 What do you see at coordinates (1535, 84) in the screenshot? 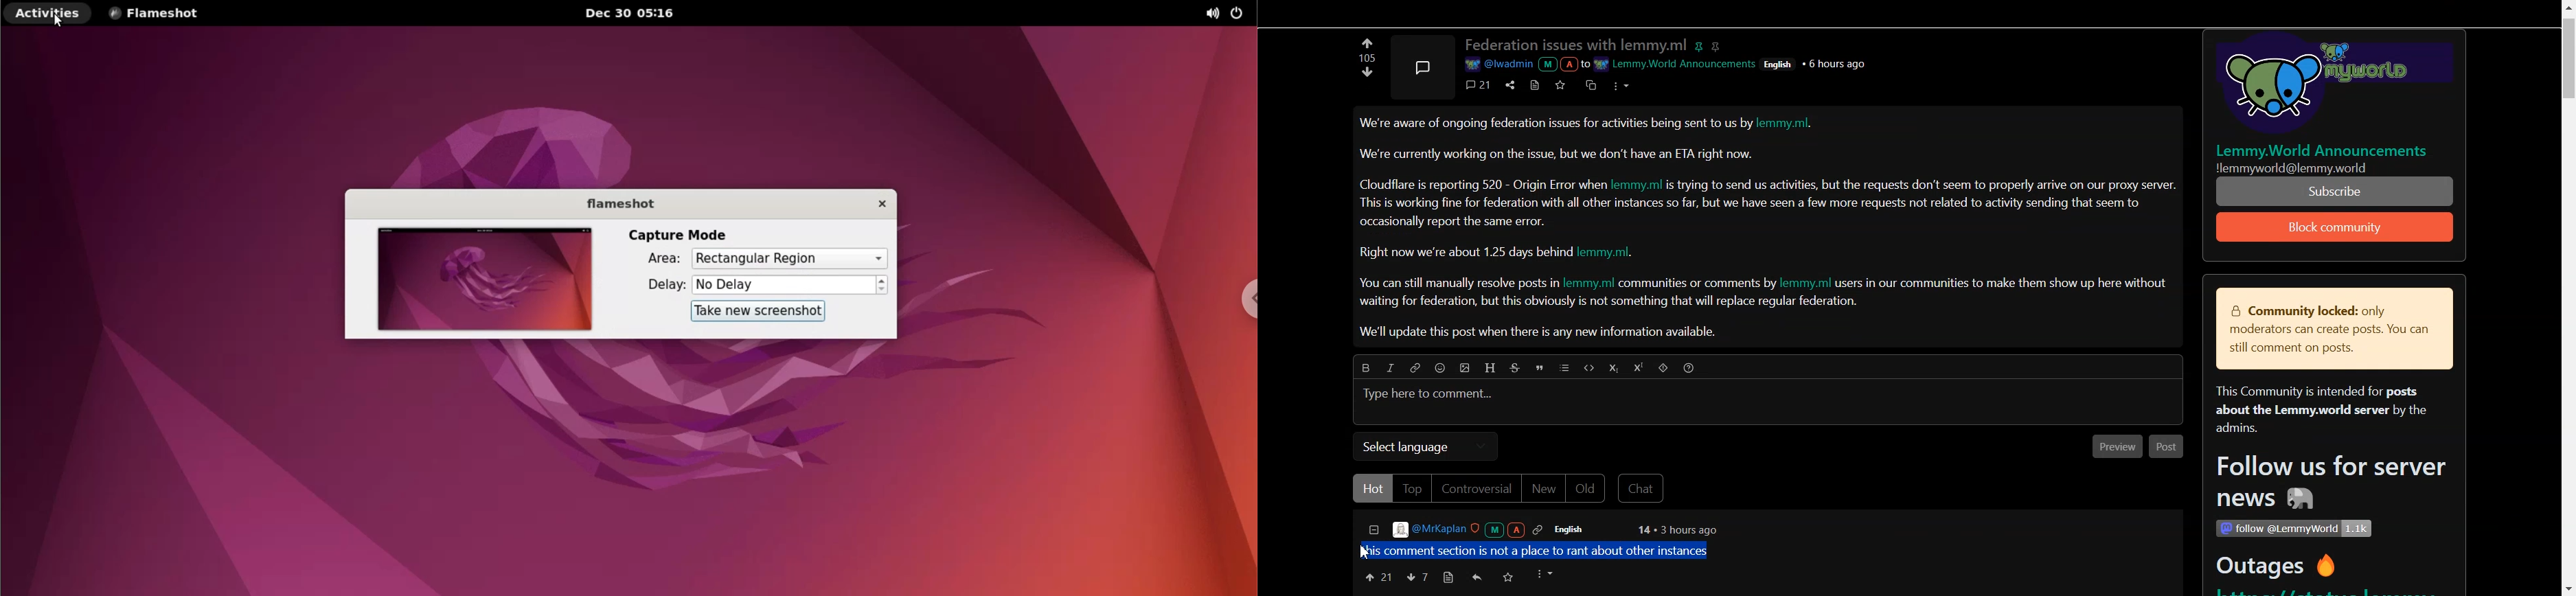
I see `view source` at bounding box center [1535, 84].